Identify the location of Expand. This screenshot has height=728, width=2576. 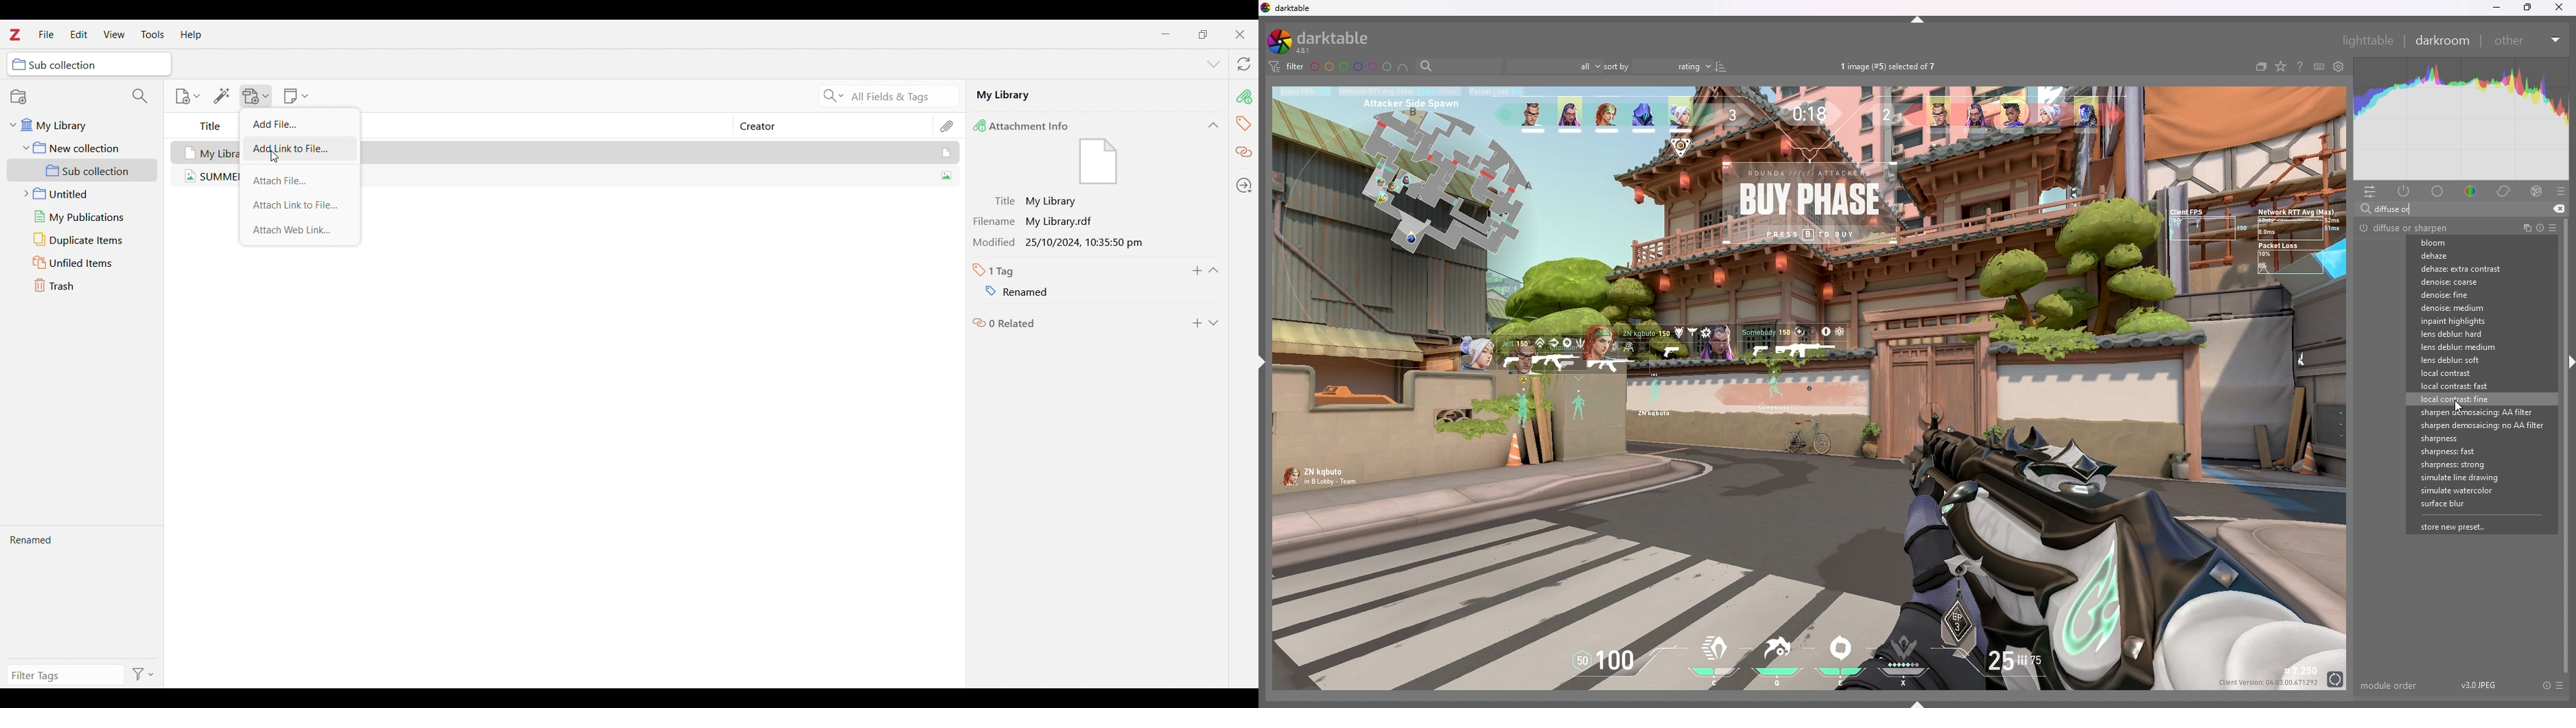
(1214, 323).